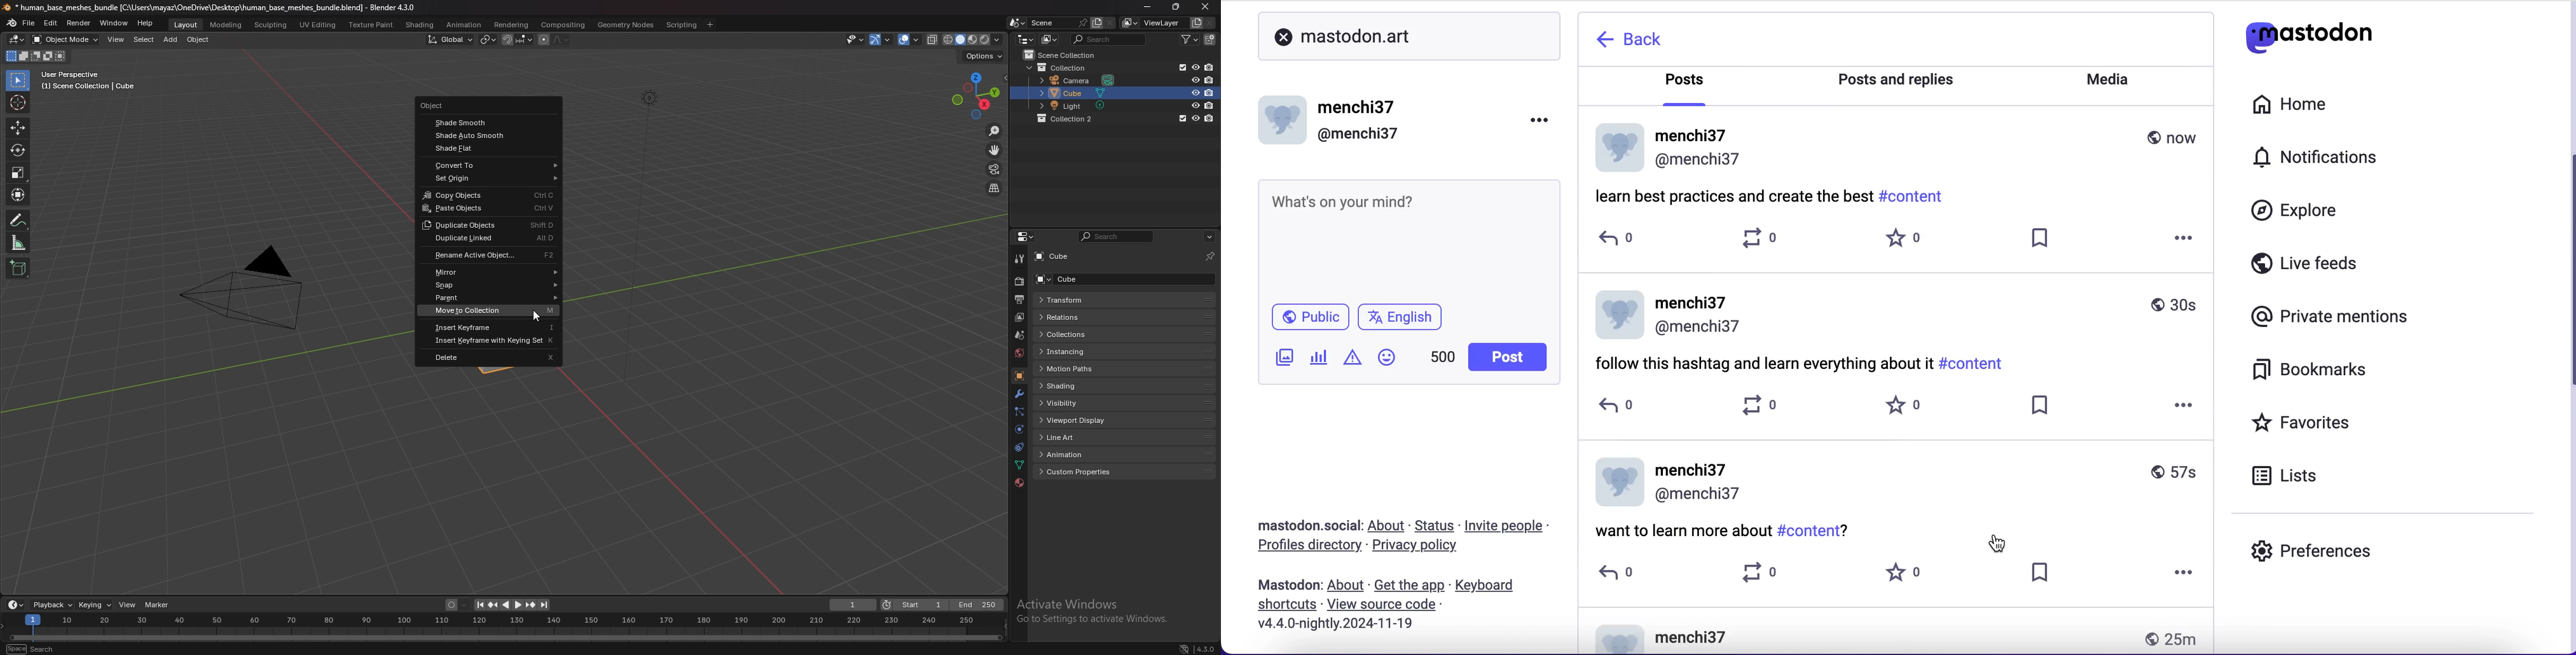 The image size is (2576, 672). Describe the element at coordinates (1211, 39) in the screenshot. I see `new collection` at that location.